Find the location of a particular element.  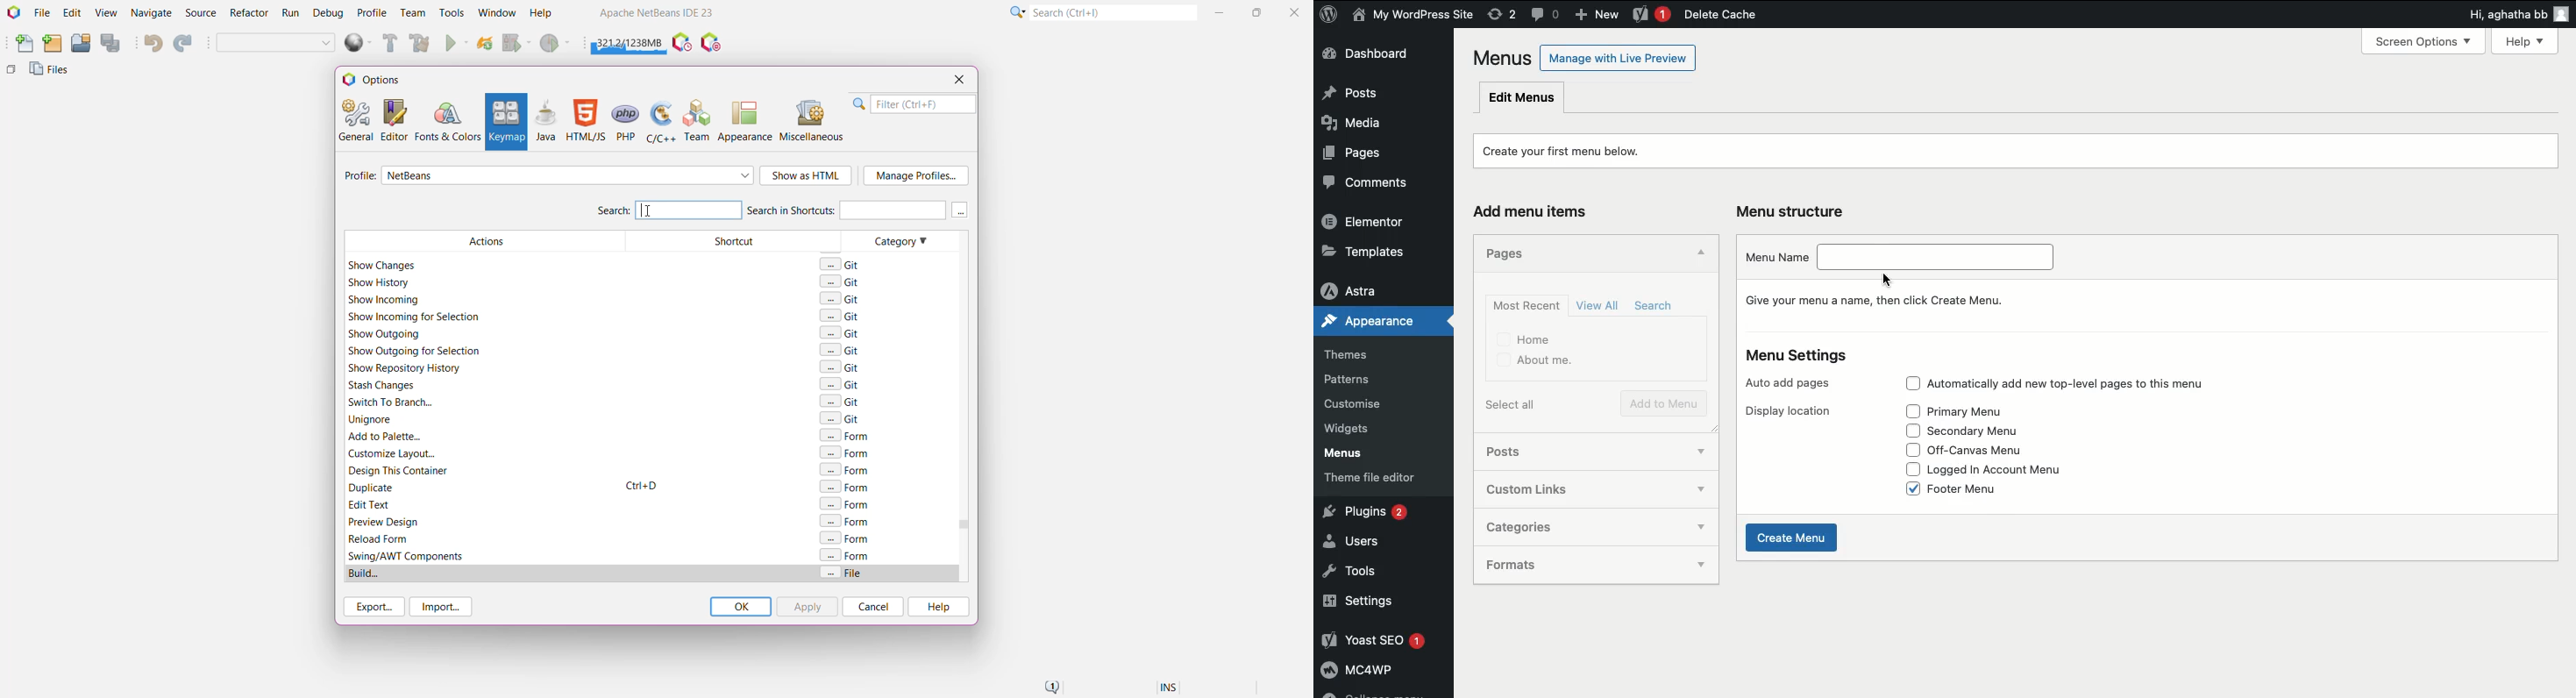

Search is located at coordinates (1652, 306).